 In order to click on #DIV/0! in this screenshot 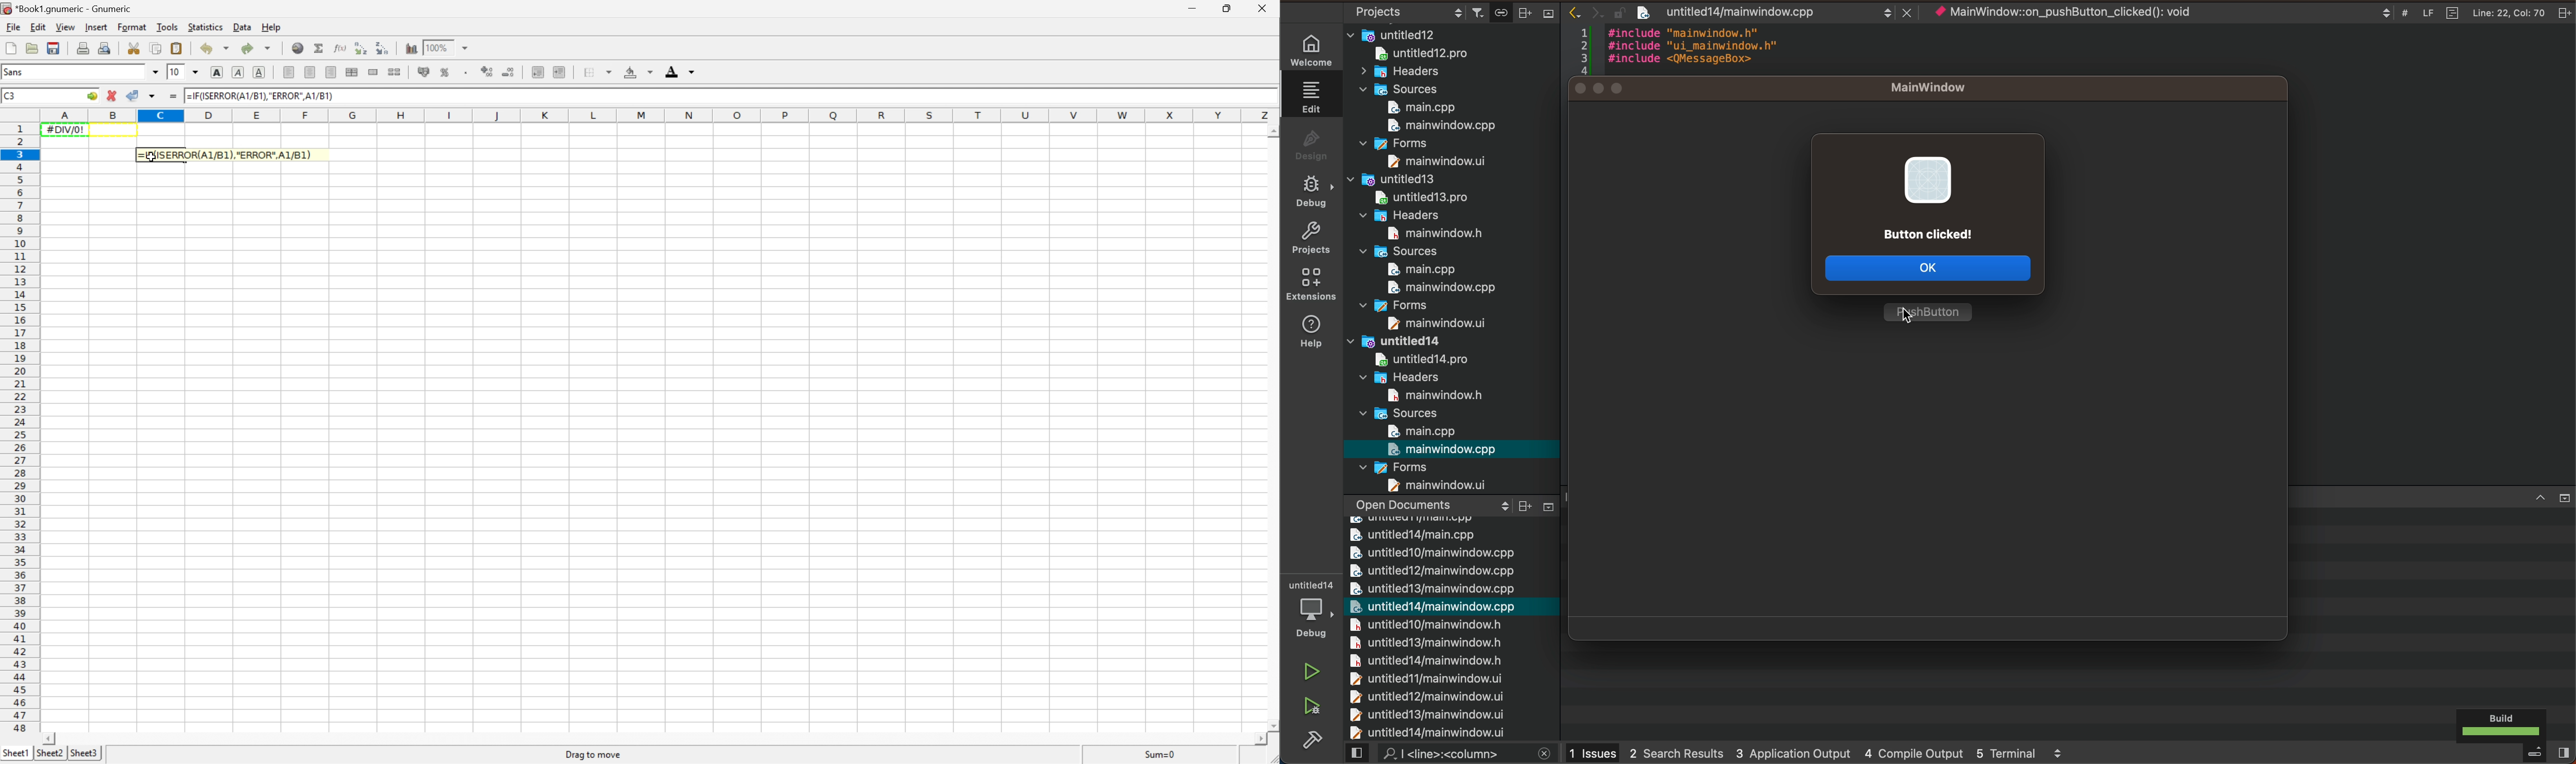, I will do `click(67, 130)`.